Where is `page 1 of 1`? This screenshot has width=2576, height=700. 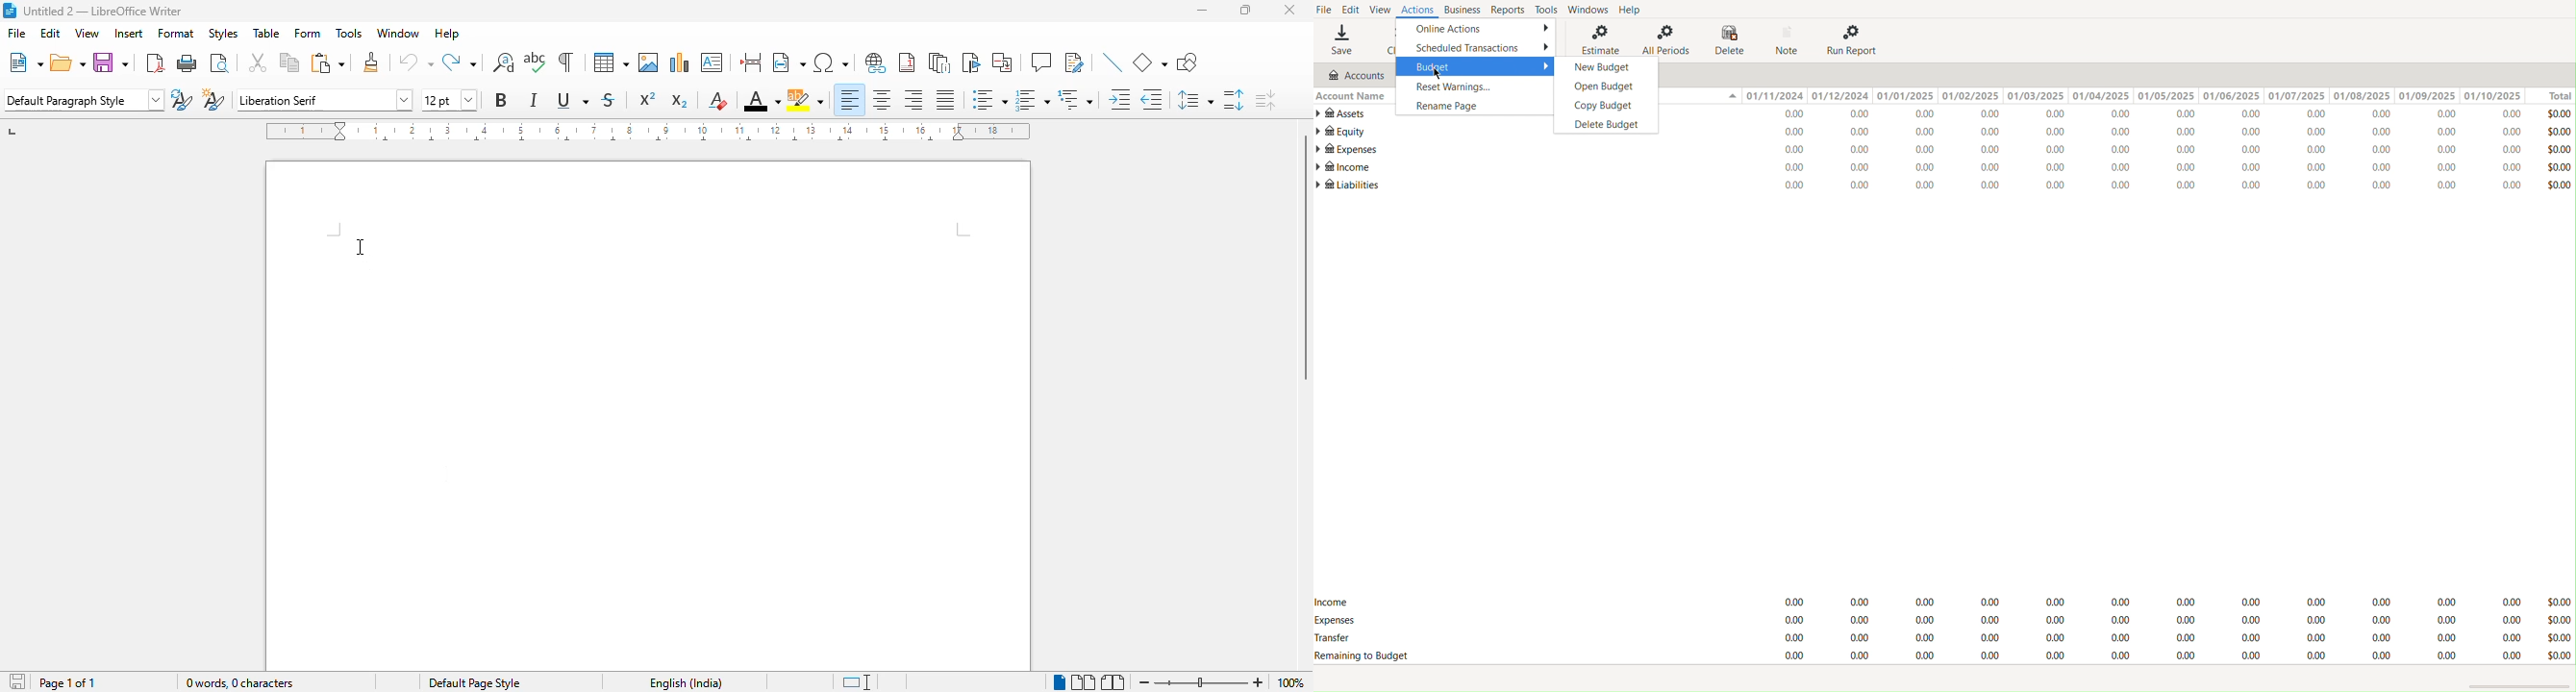
page 1 of 1 is located at coordinates (65, 682).